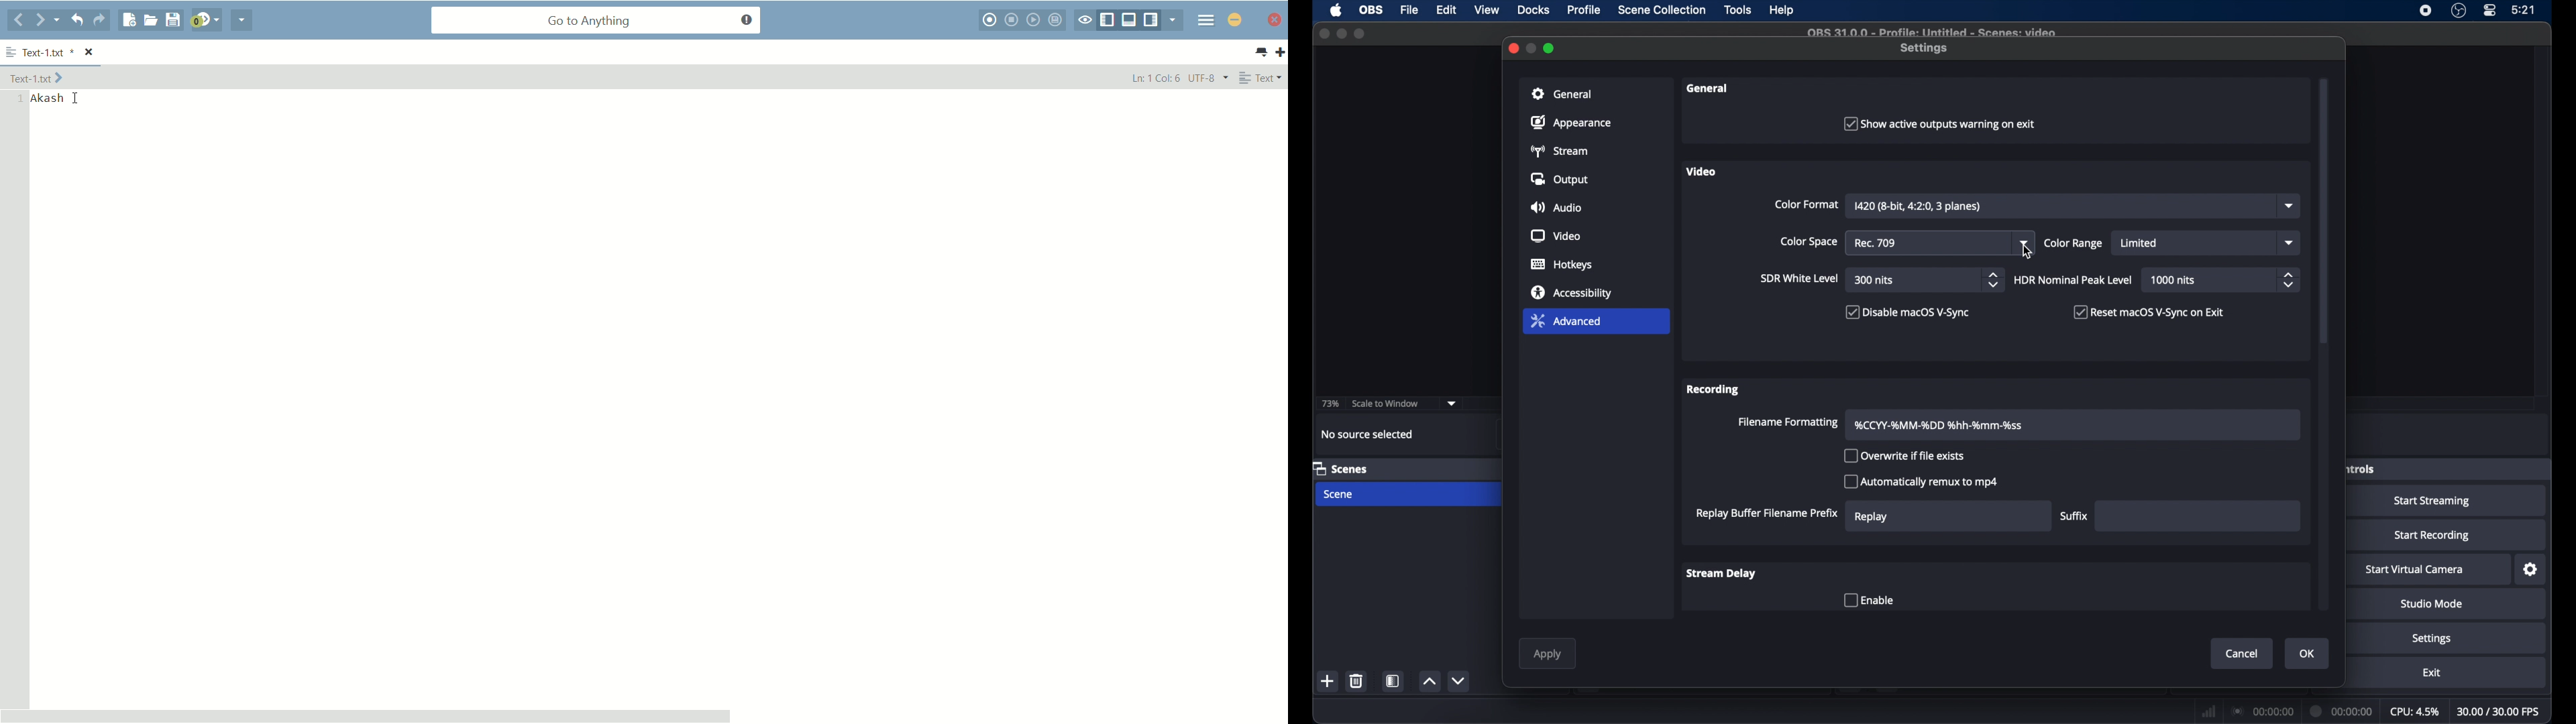 The height and width of the screenshot is (728, 2576). Describe the element at coordinates (2431, 640) in the screenshot. I see `settings` at that location.